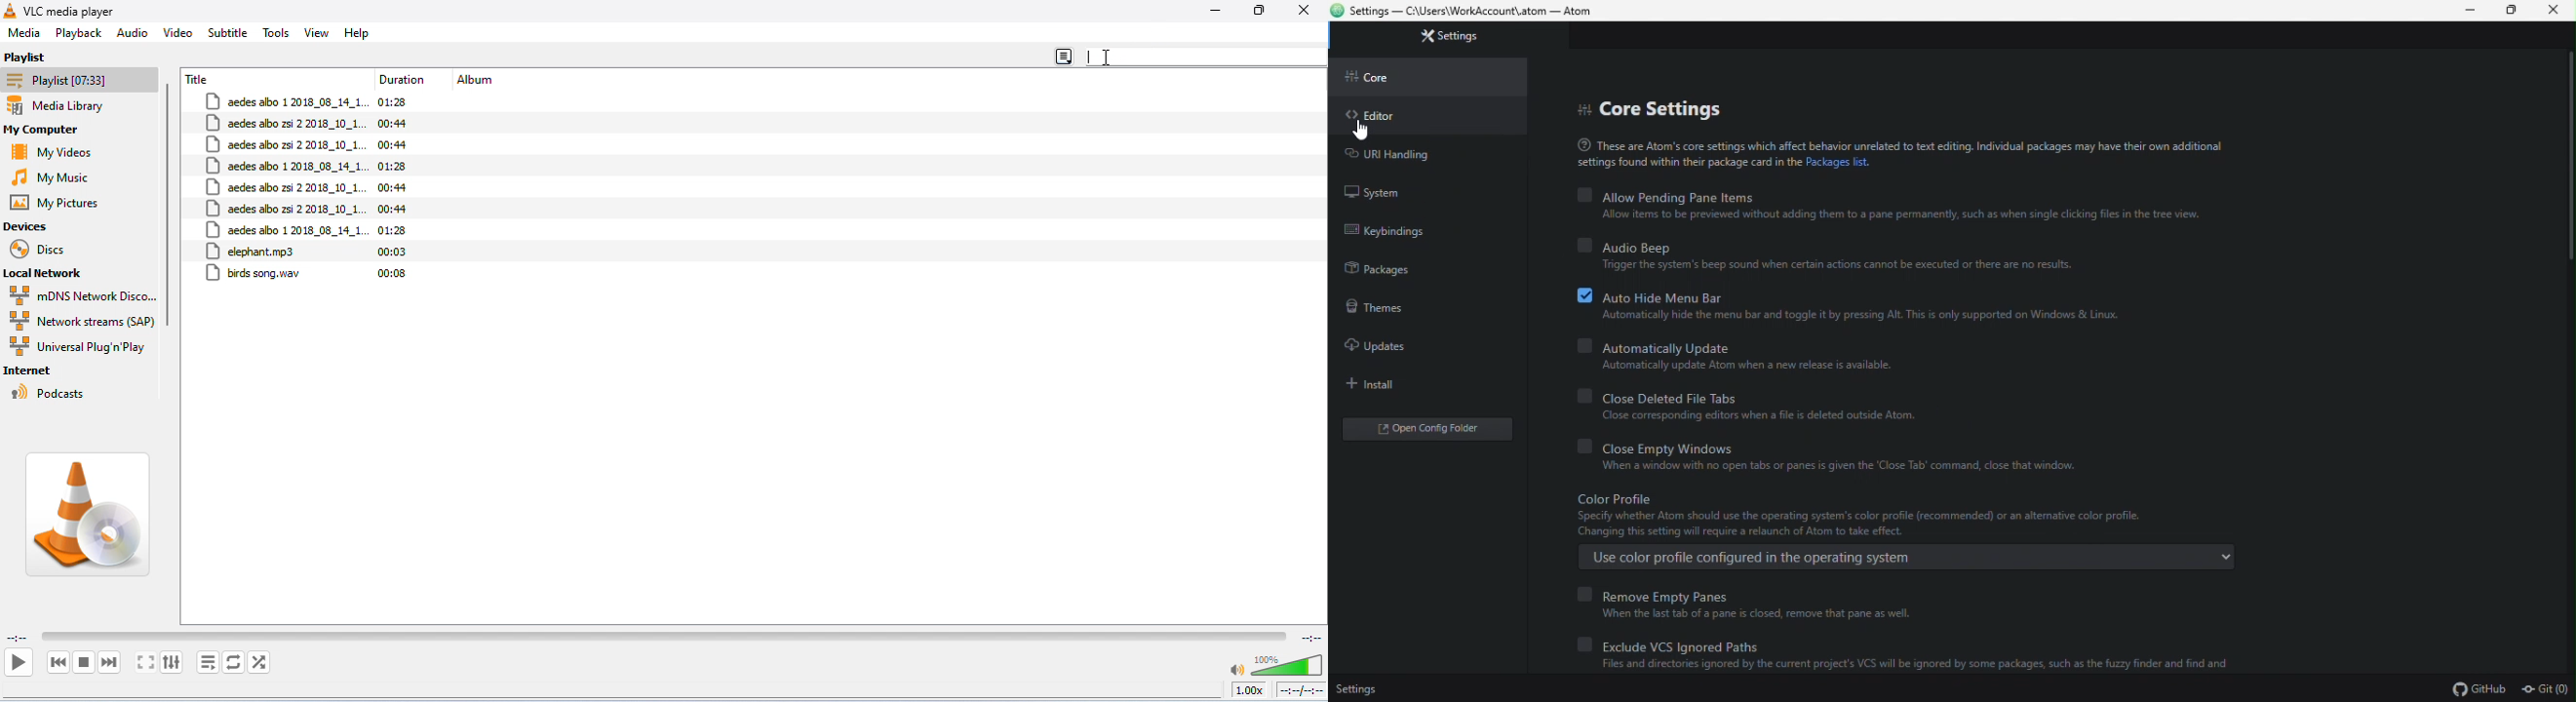  Describe the element at coordinates (404, 81) in the screenshot. I see `` at that location.